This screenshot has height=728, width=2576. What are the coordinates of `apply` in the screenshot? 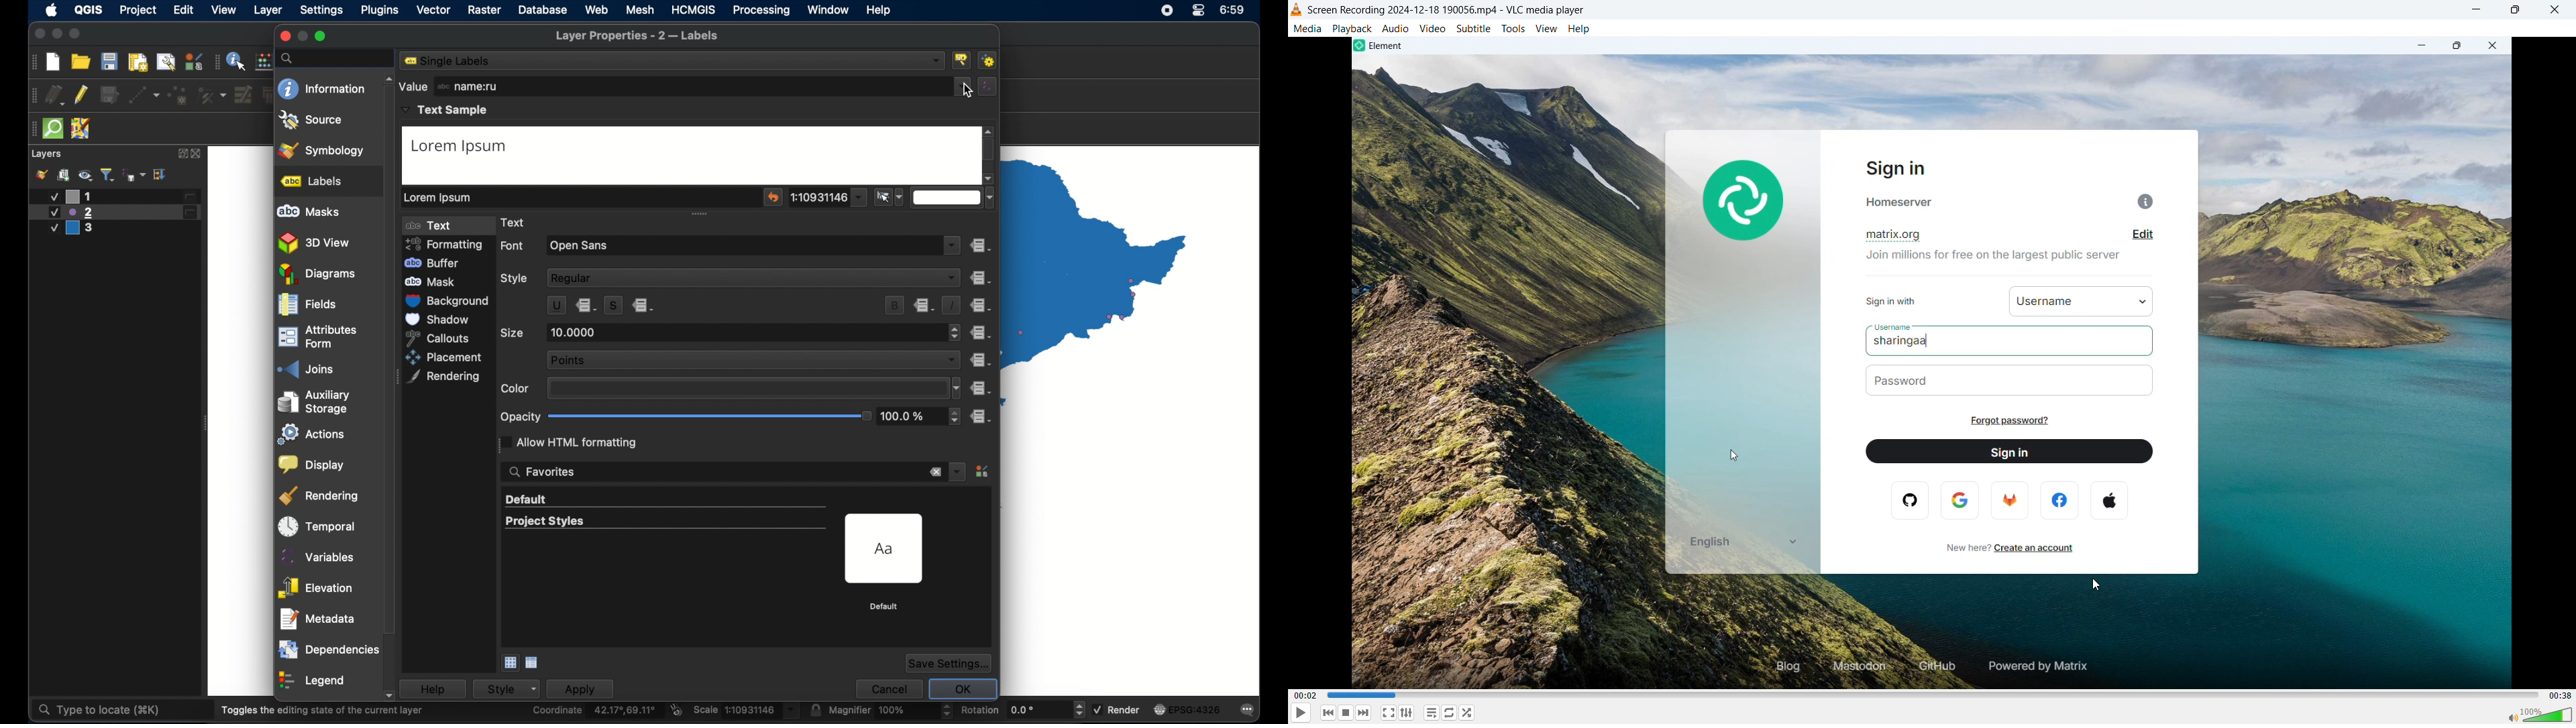 It's located at (587, 688).